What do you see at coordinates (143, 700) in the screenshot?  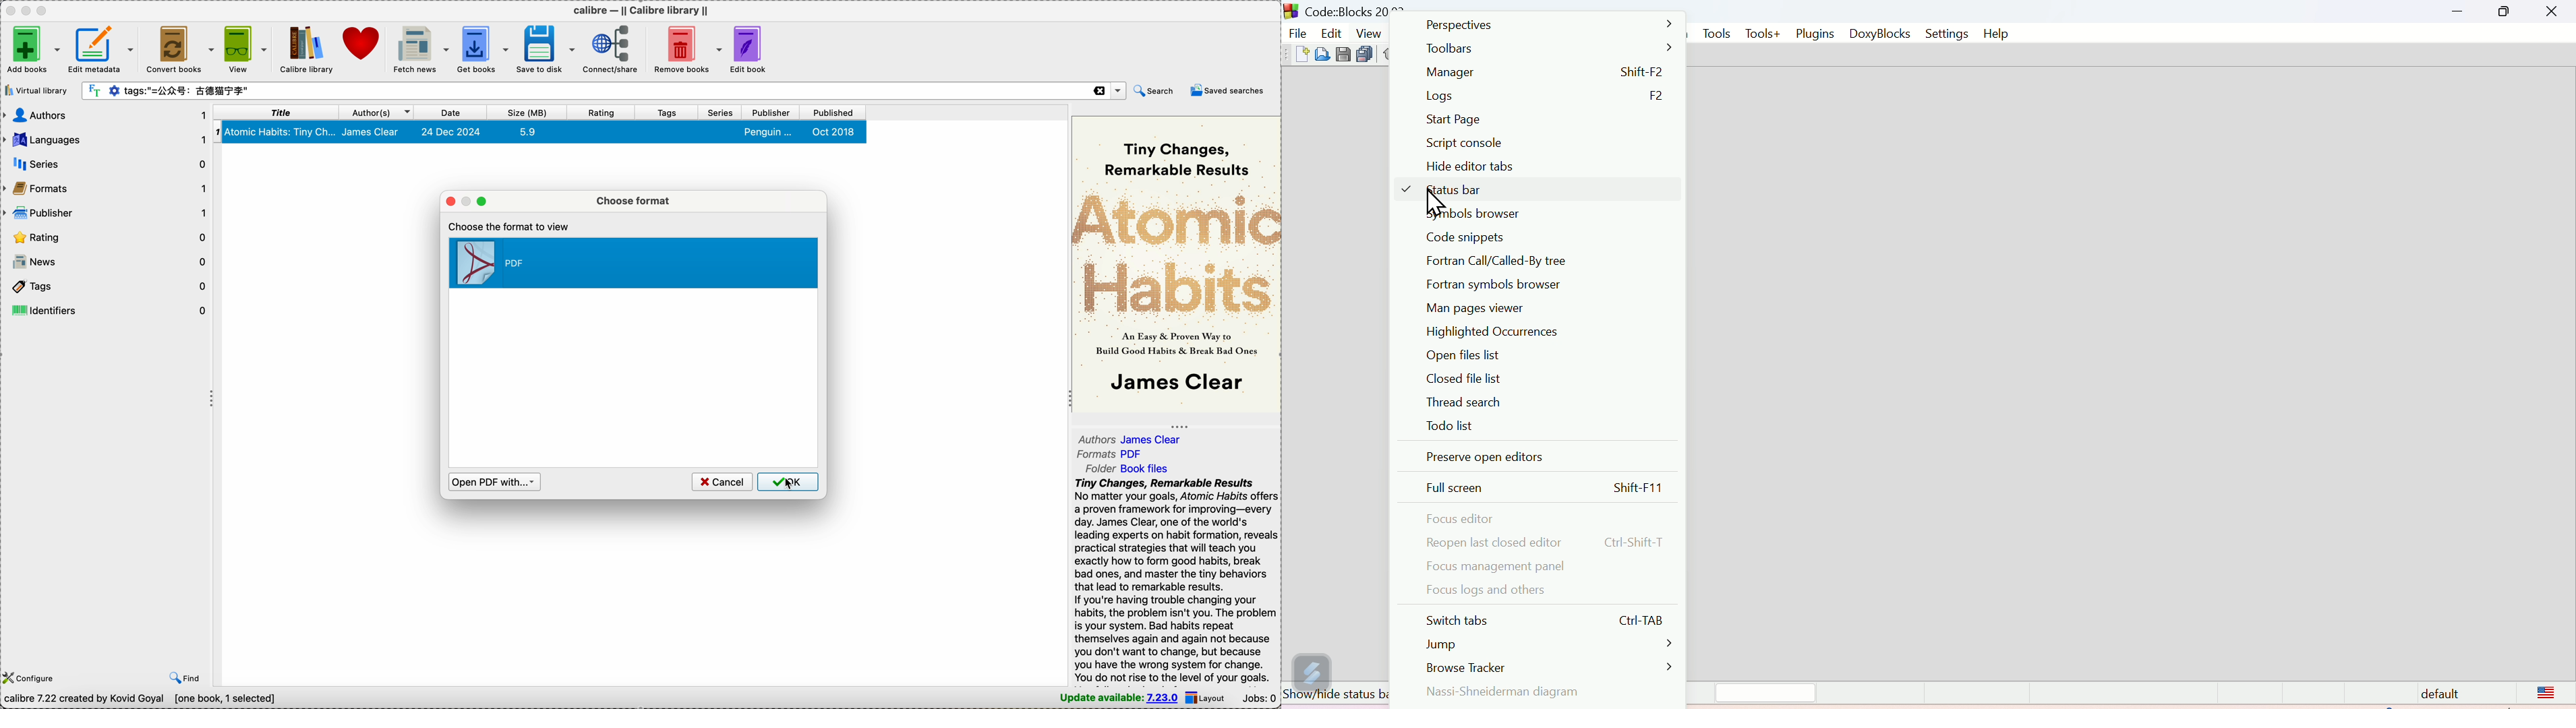 I see `Calibre 7.22 created by Kovid Goyal` at bounding box center [143, 700].